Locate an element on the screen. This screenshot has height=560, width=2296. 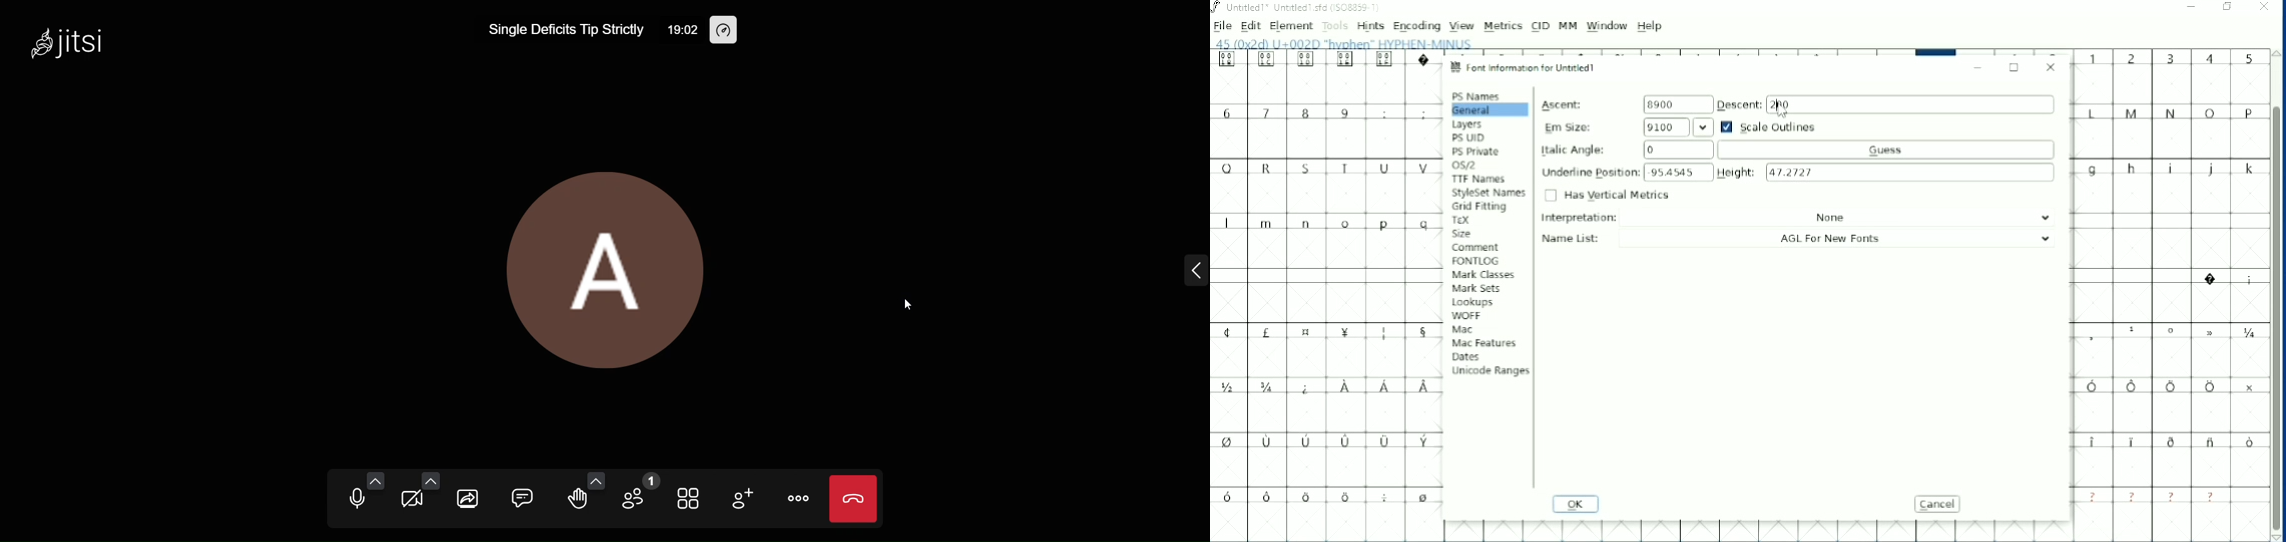
display picture is located at coordinates (603, 264).